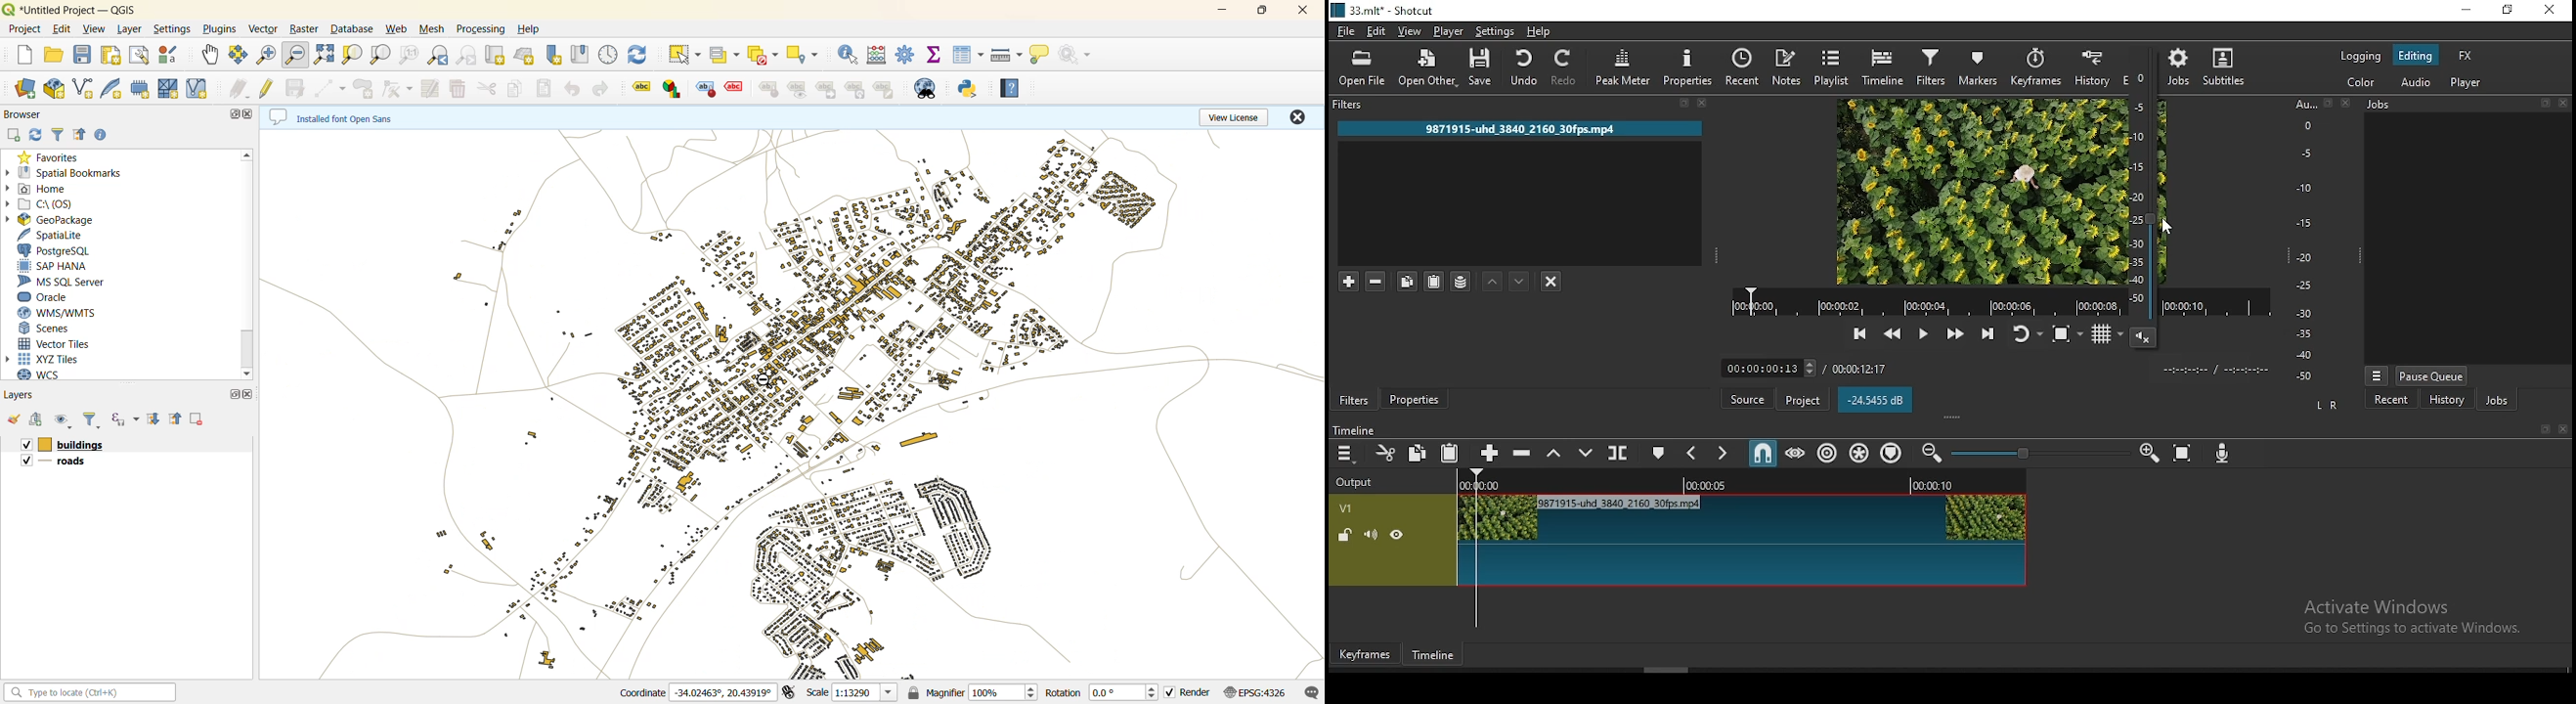 The height and width of the screenshot is (728, 2576). I want to click on logging, so click(2364, 57).